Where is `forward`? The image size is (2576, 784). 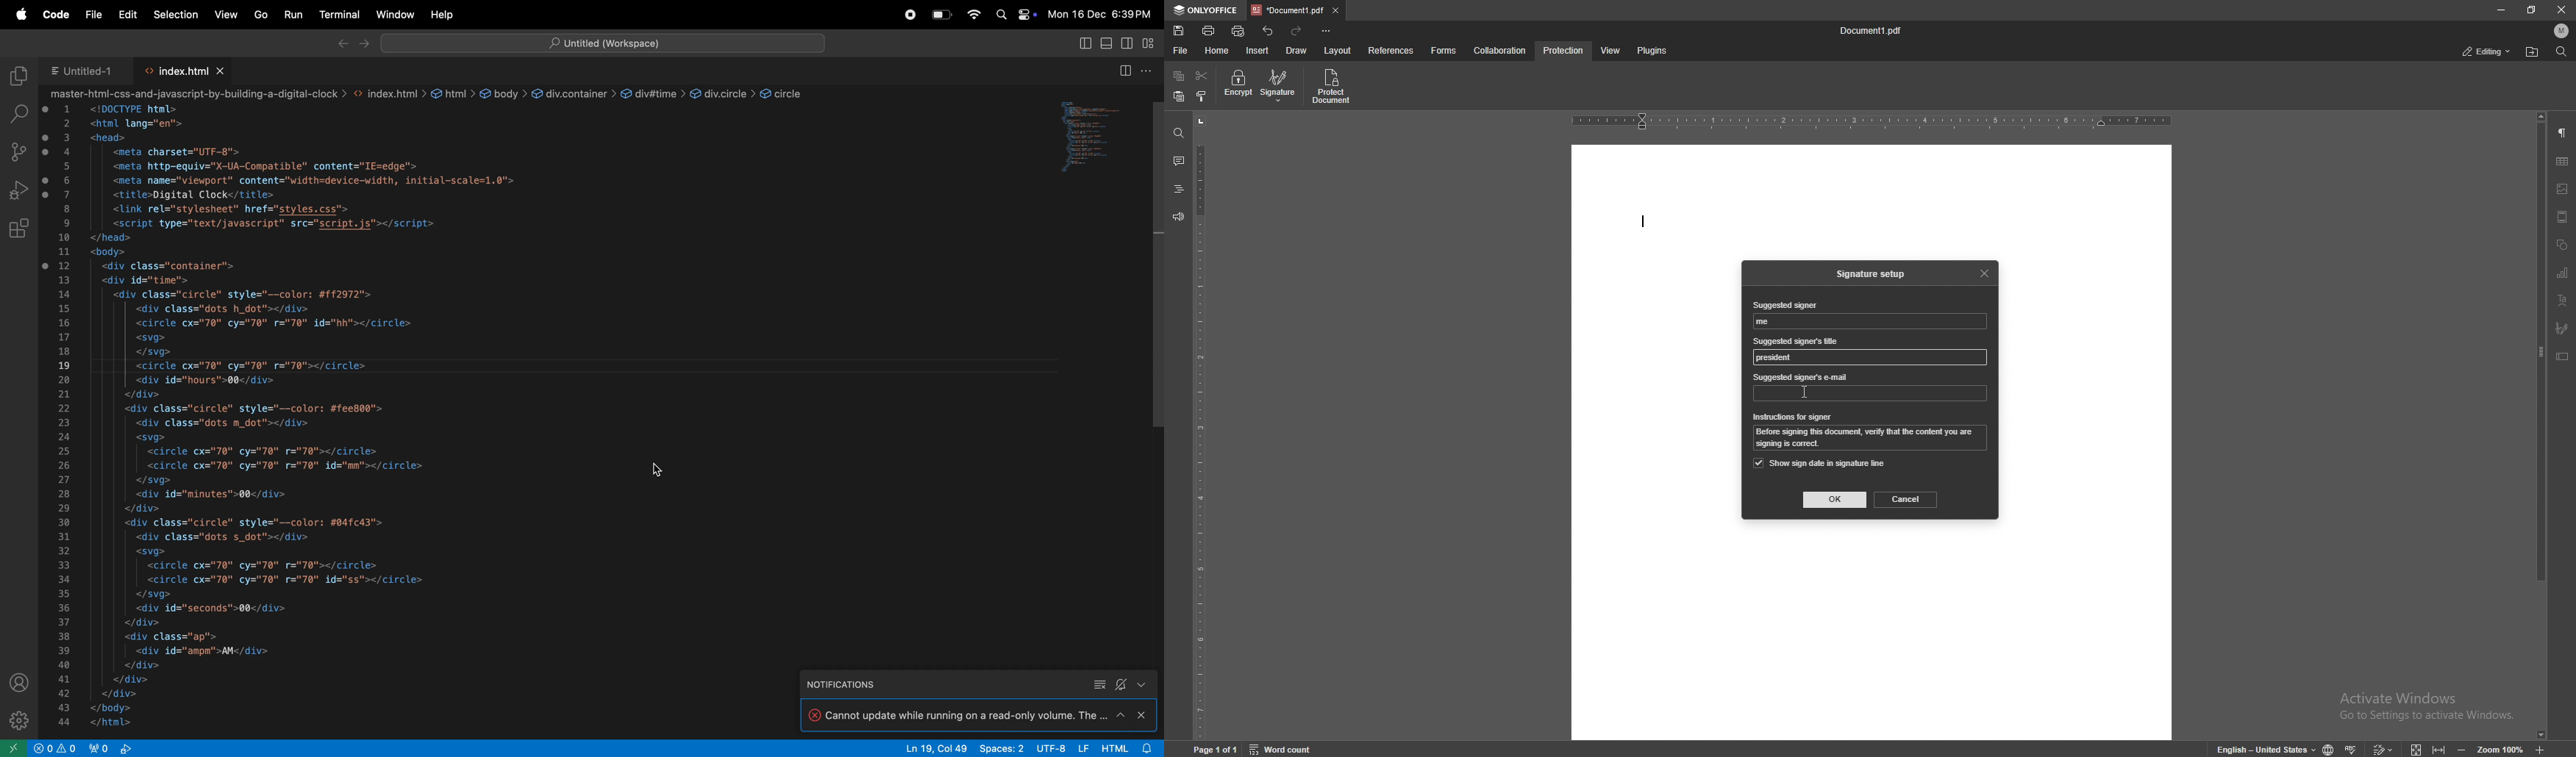 forward is located at coordinates (364, 44).